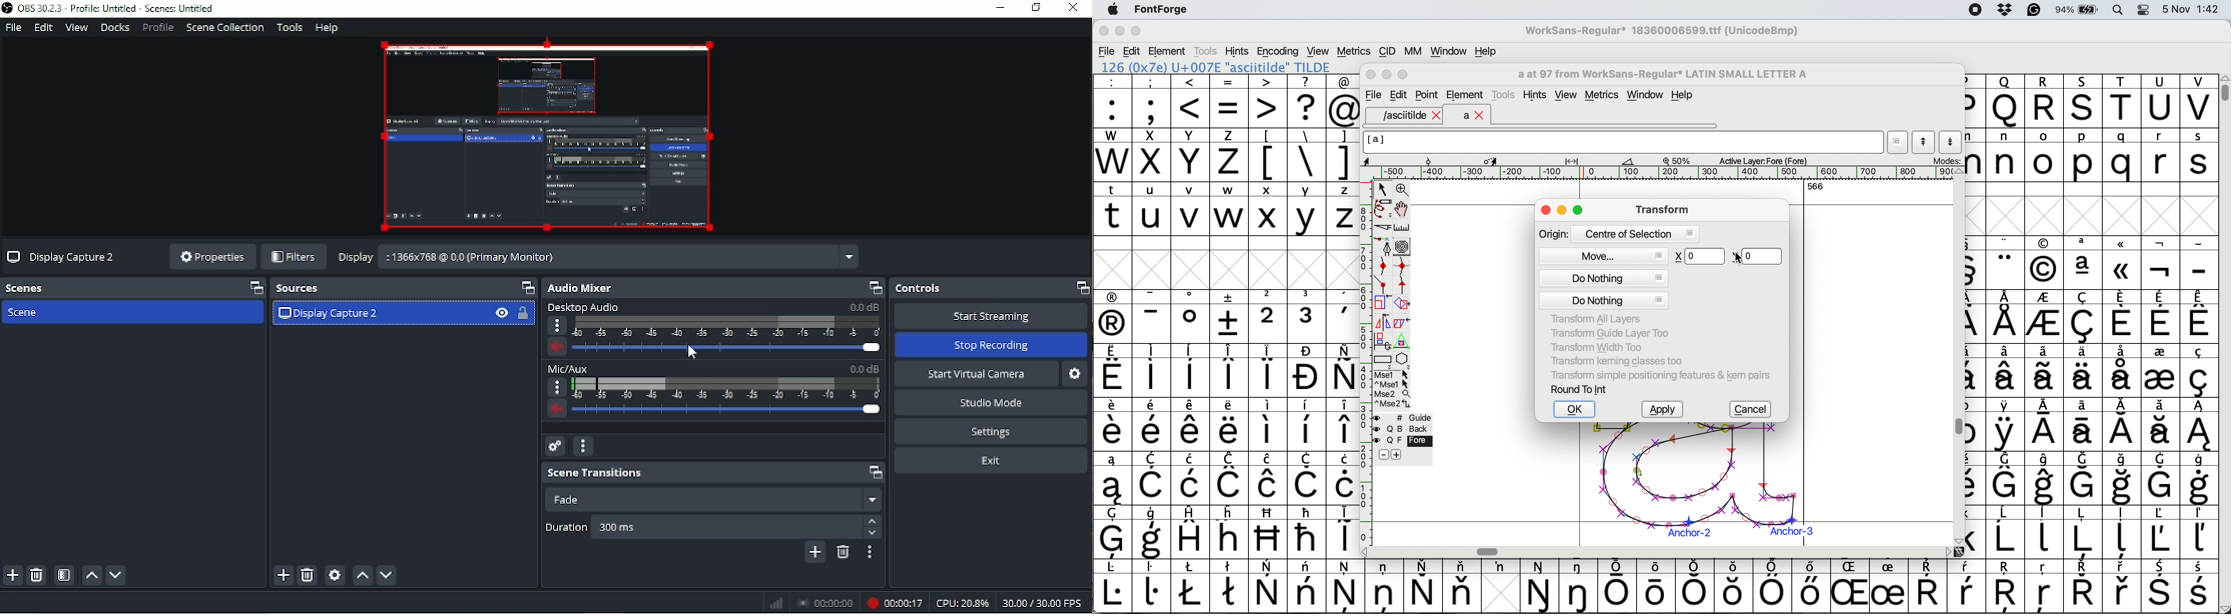 This screenshot has height=616, width=2240. What do you see at coordinates (524, 314) in the screenshot?
I see `Lock` at bounding box center [524, 314].